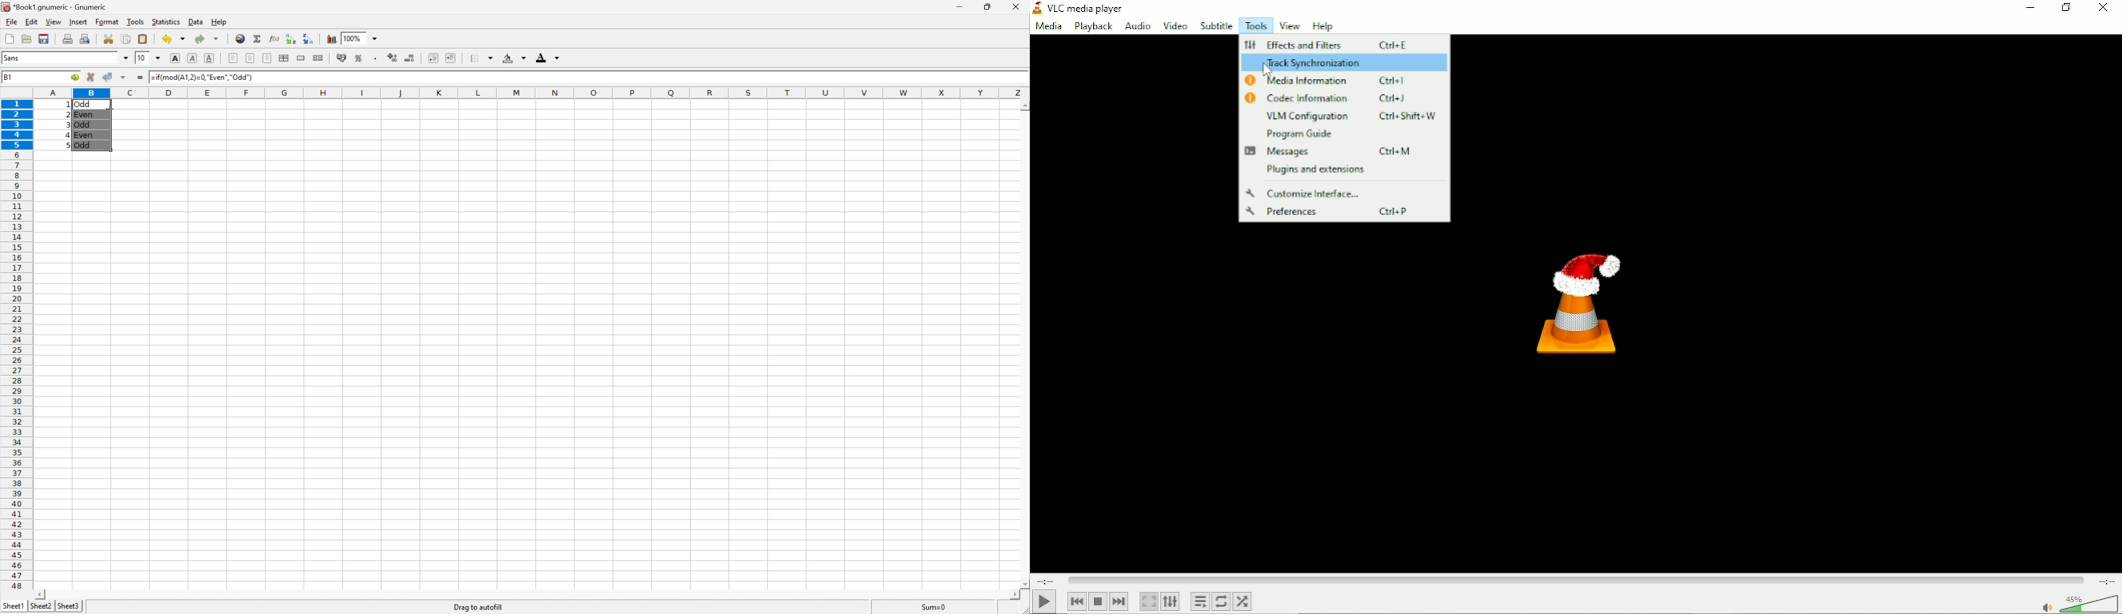 The image size is (2128, 616). Describe the element at coordinates (68, 113) in the screenshot. I see `2` at that location.